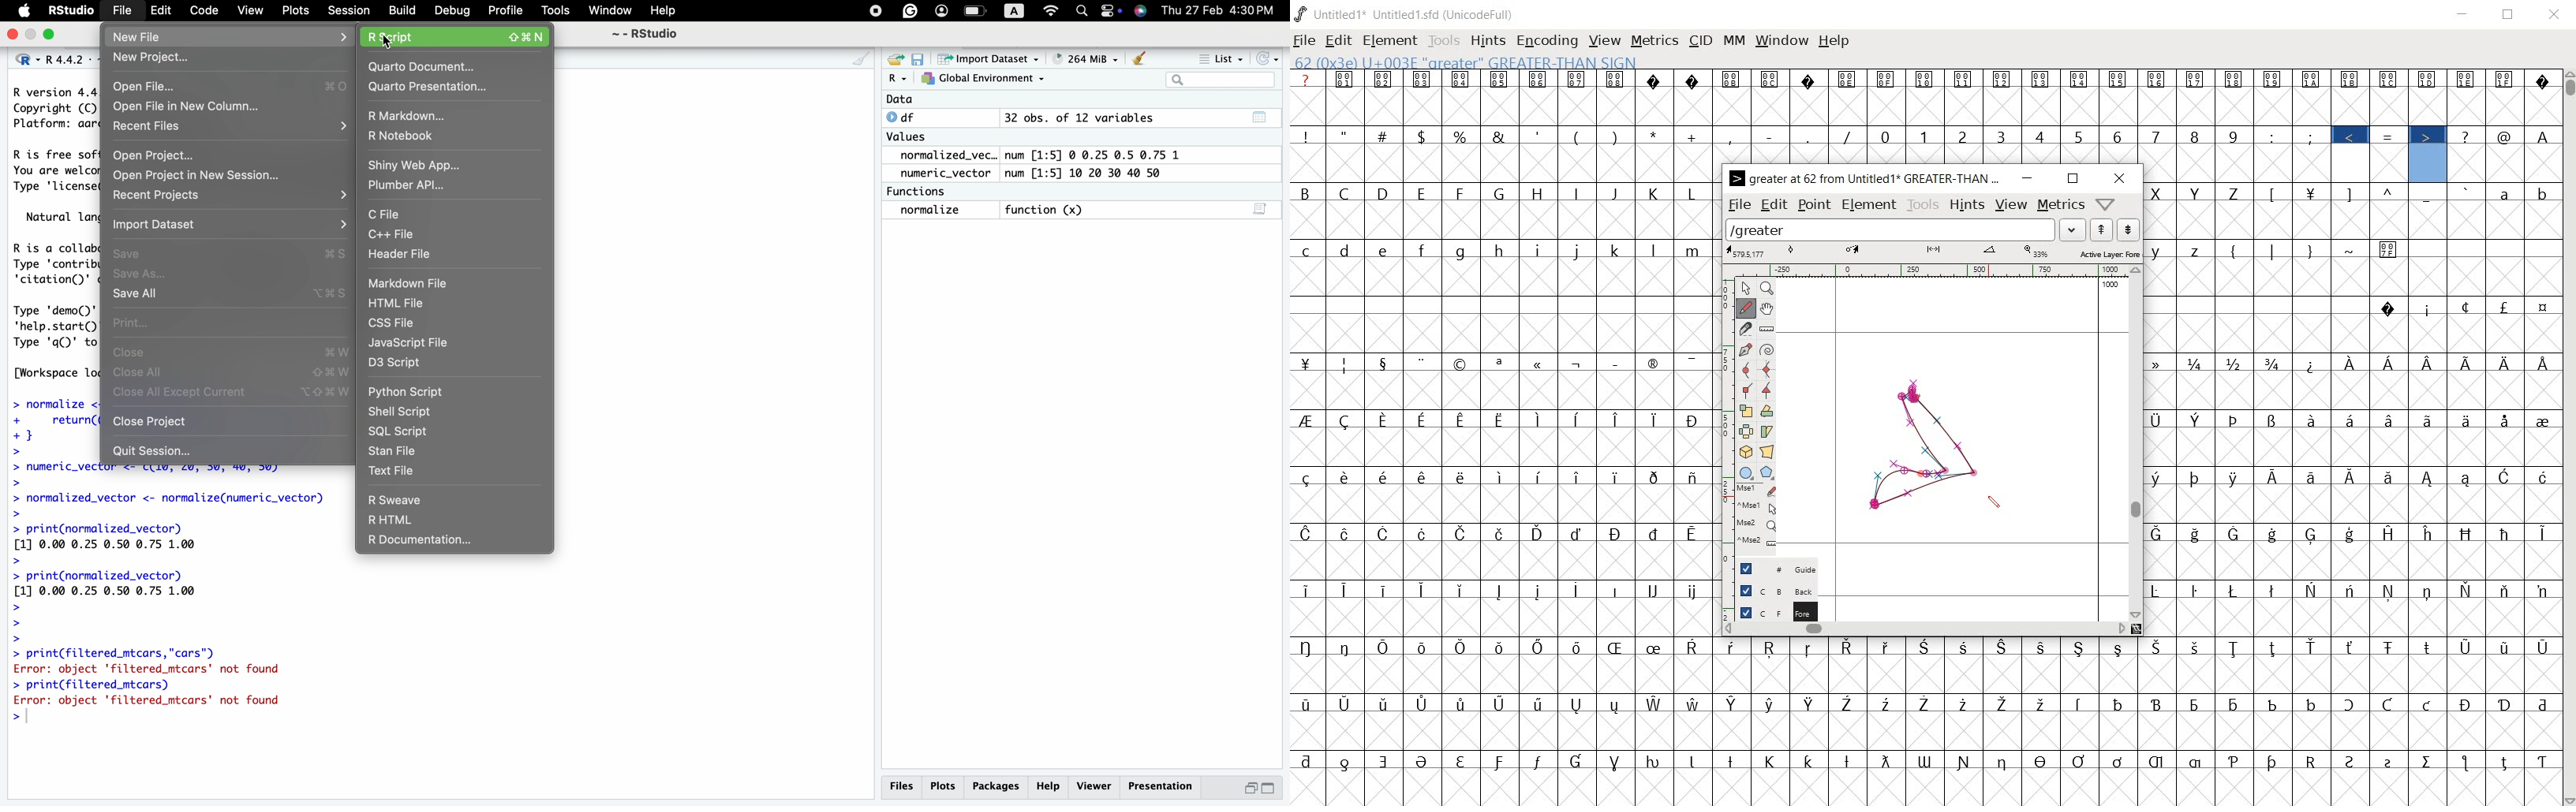  I want to click on Error: object 'filtered_mtcars' not found, so click(152, 703).